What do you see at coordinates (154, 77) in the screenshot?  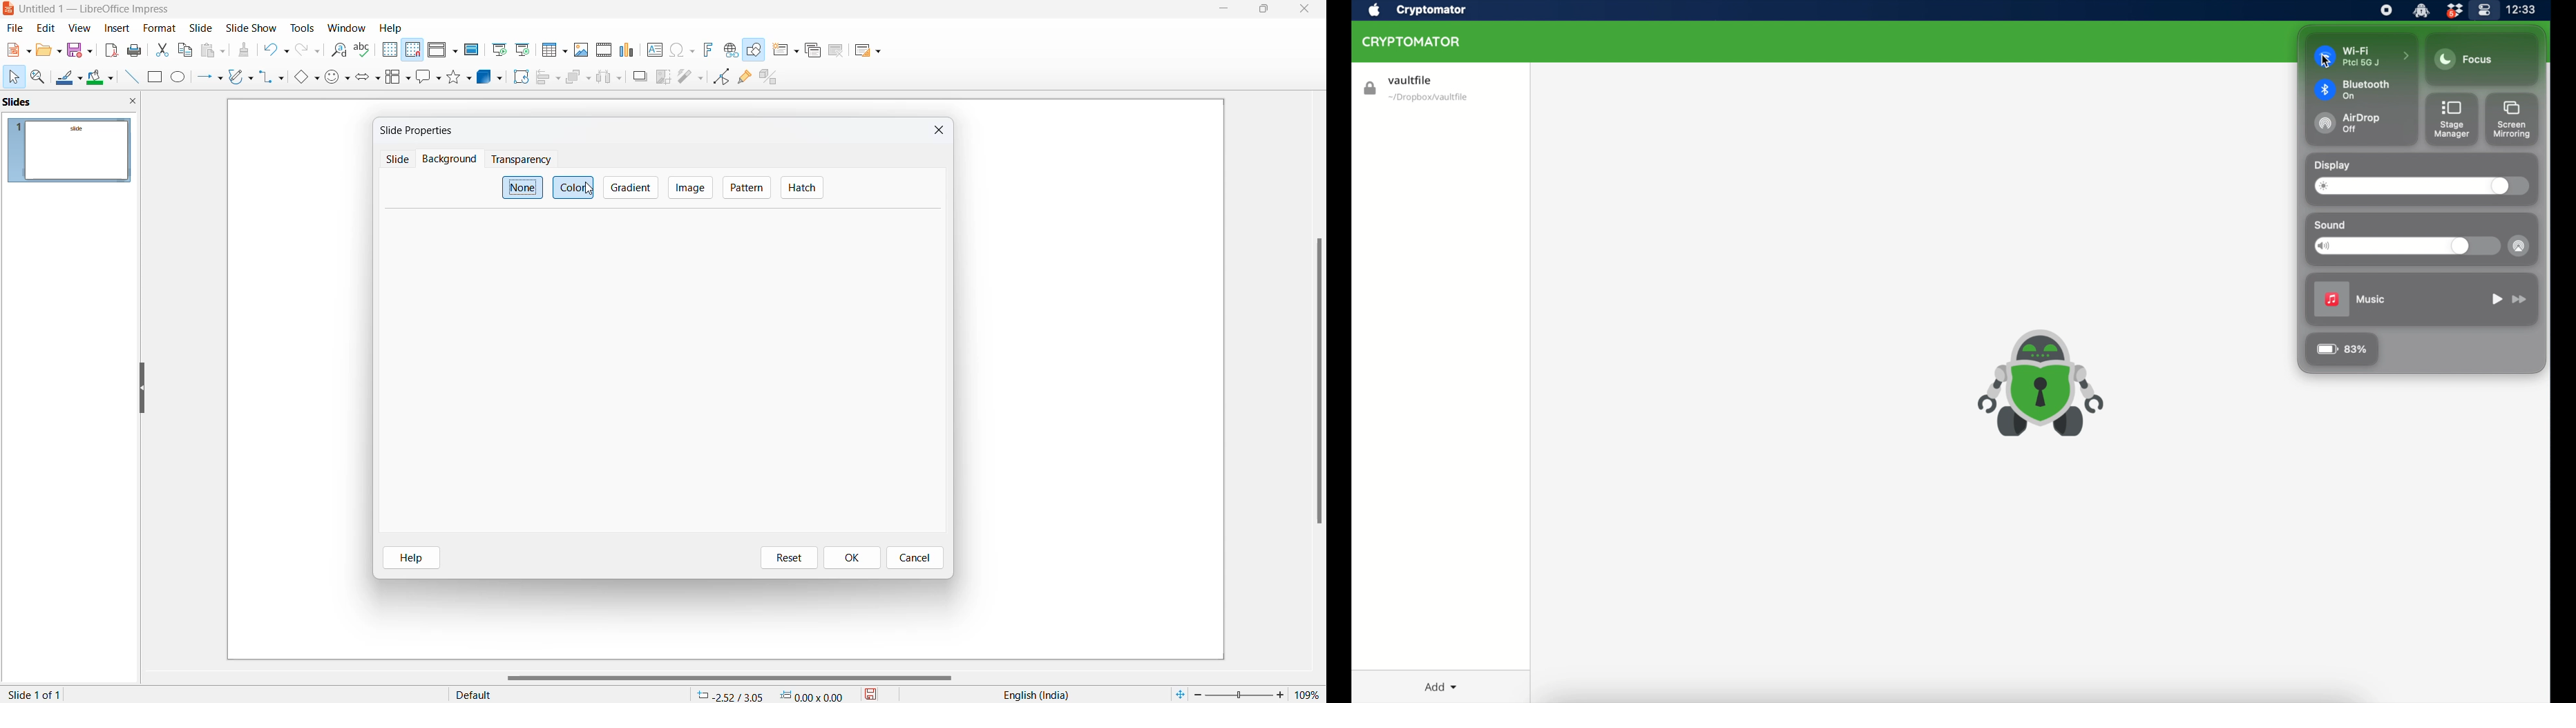 I see `rectangle ` at bounding box center [154, 77].